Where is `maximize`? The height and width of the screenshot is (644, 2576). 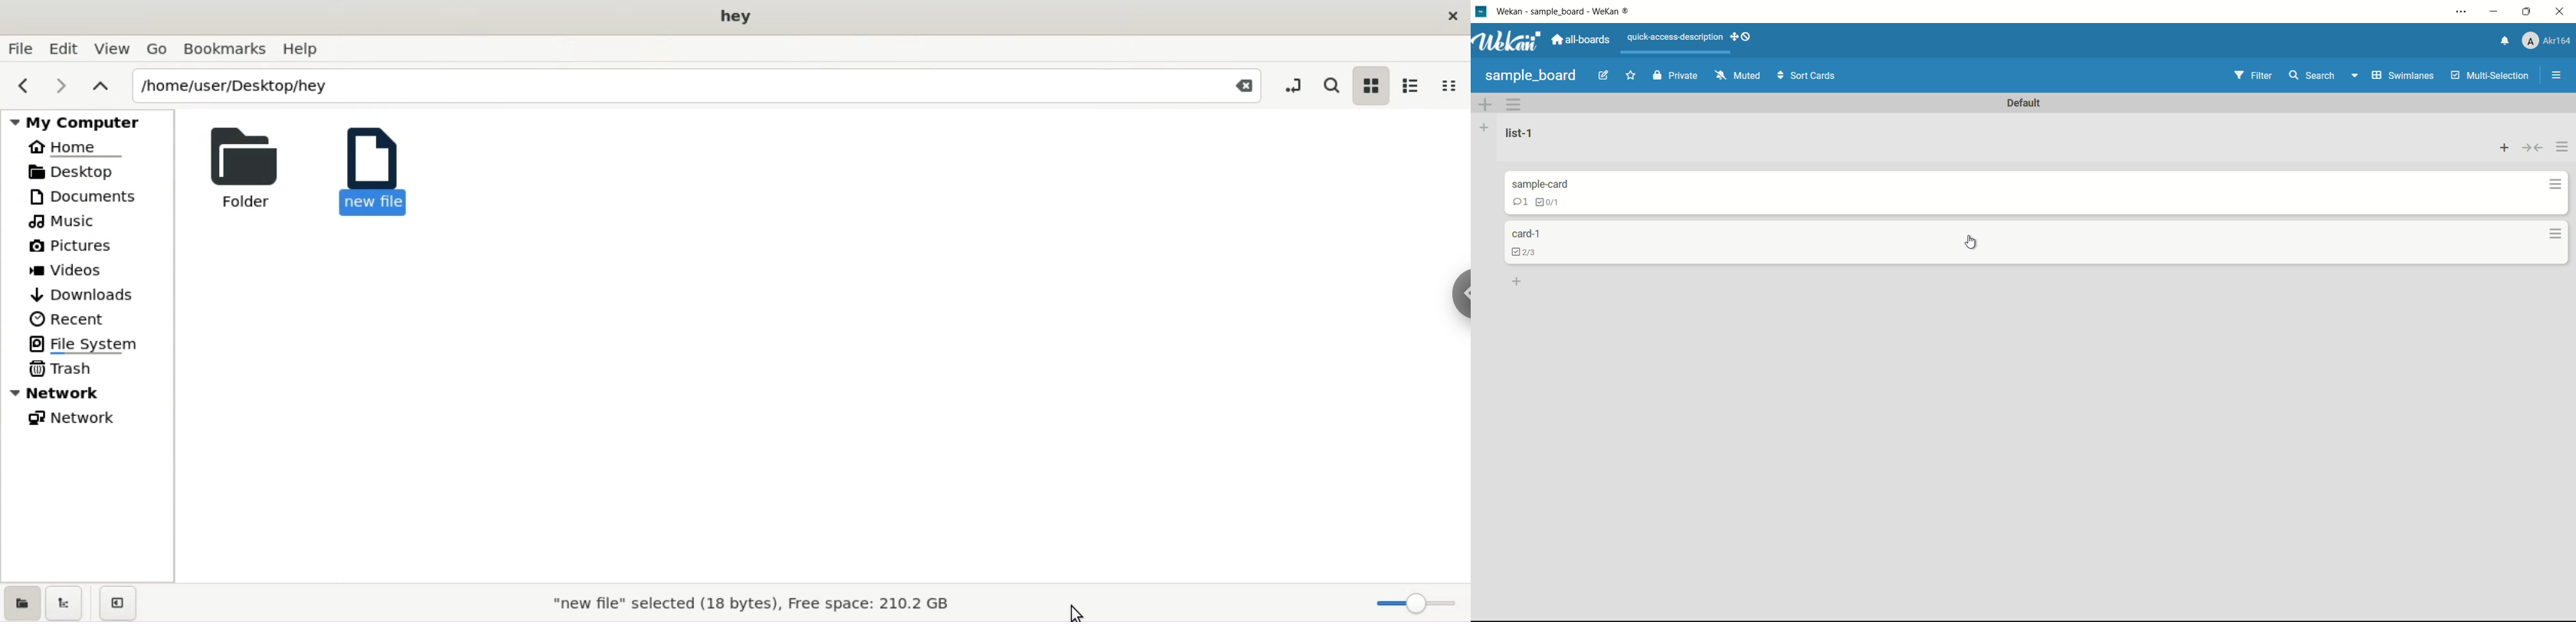 maximize is located at coordinates (2527, 12).